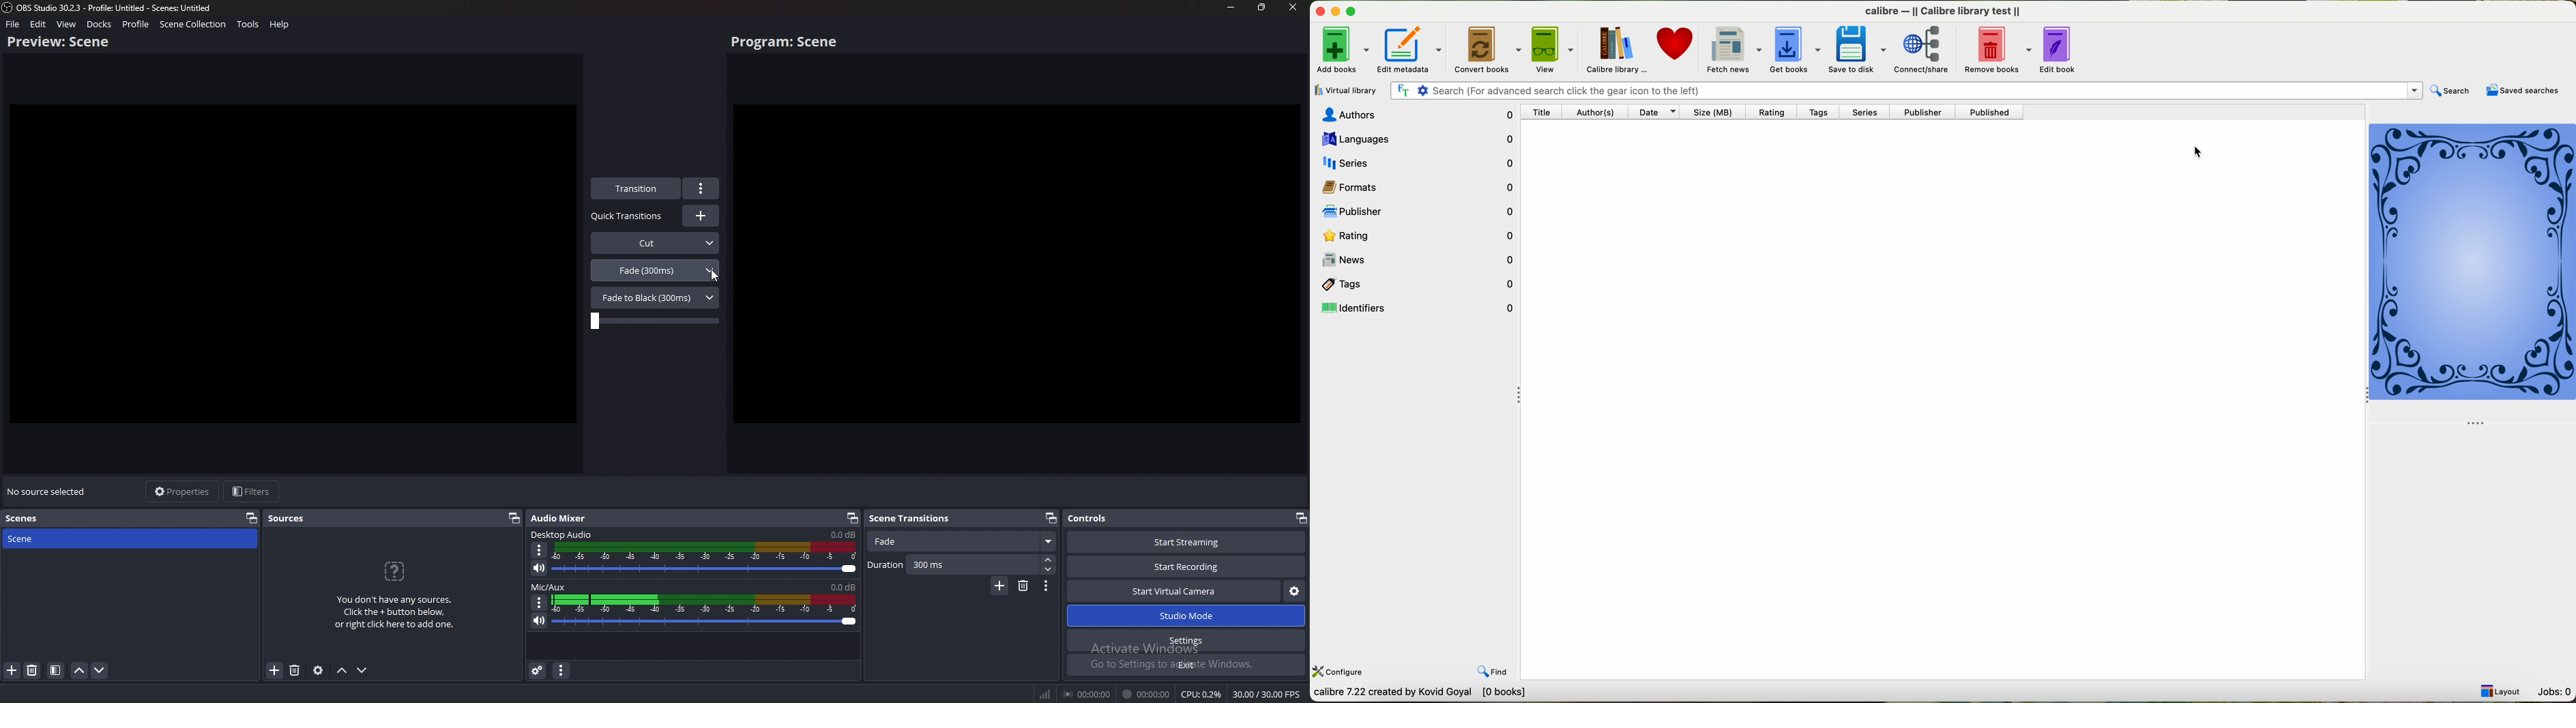 The image size is (2576, 728). I want to click on save to disk, so click(1850, 48).